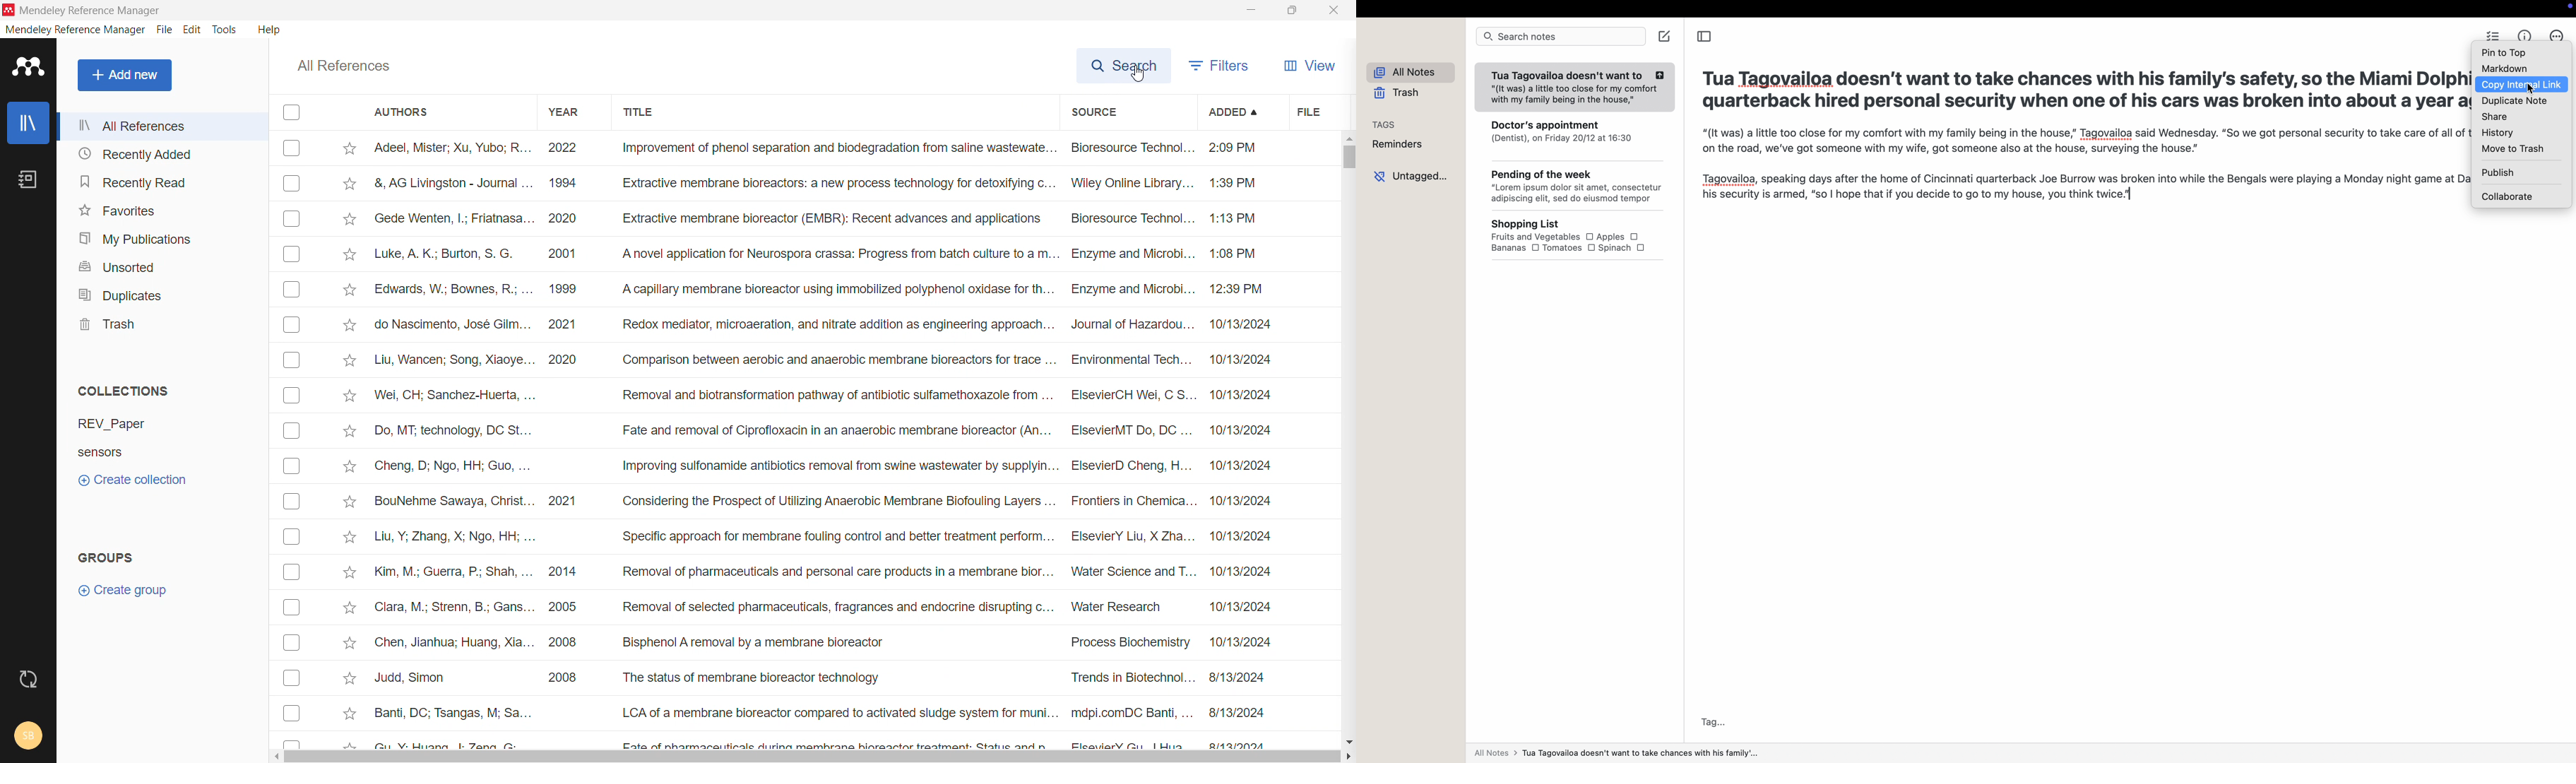 The image size is (2576, 784). What do you see at coordinates (293, 148) in the screenshot?
I see `Checkbox` at bounding box center [293, 148].